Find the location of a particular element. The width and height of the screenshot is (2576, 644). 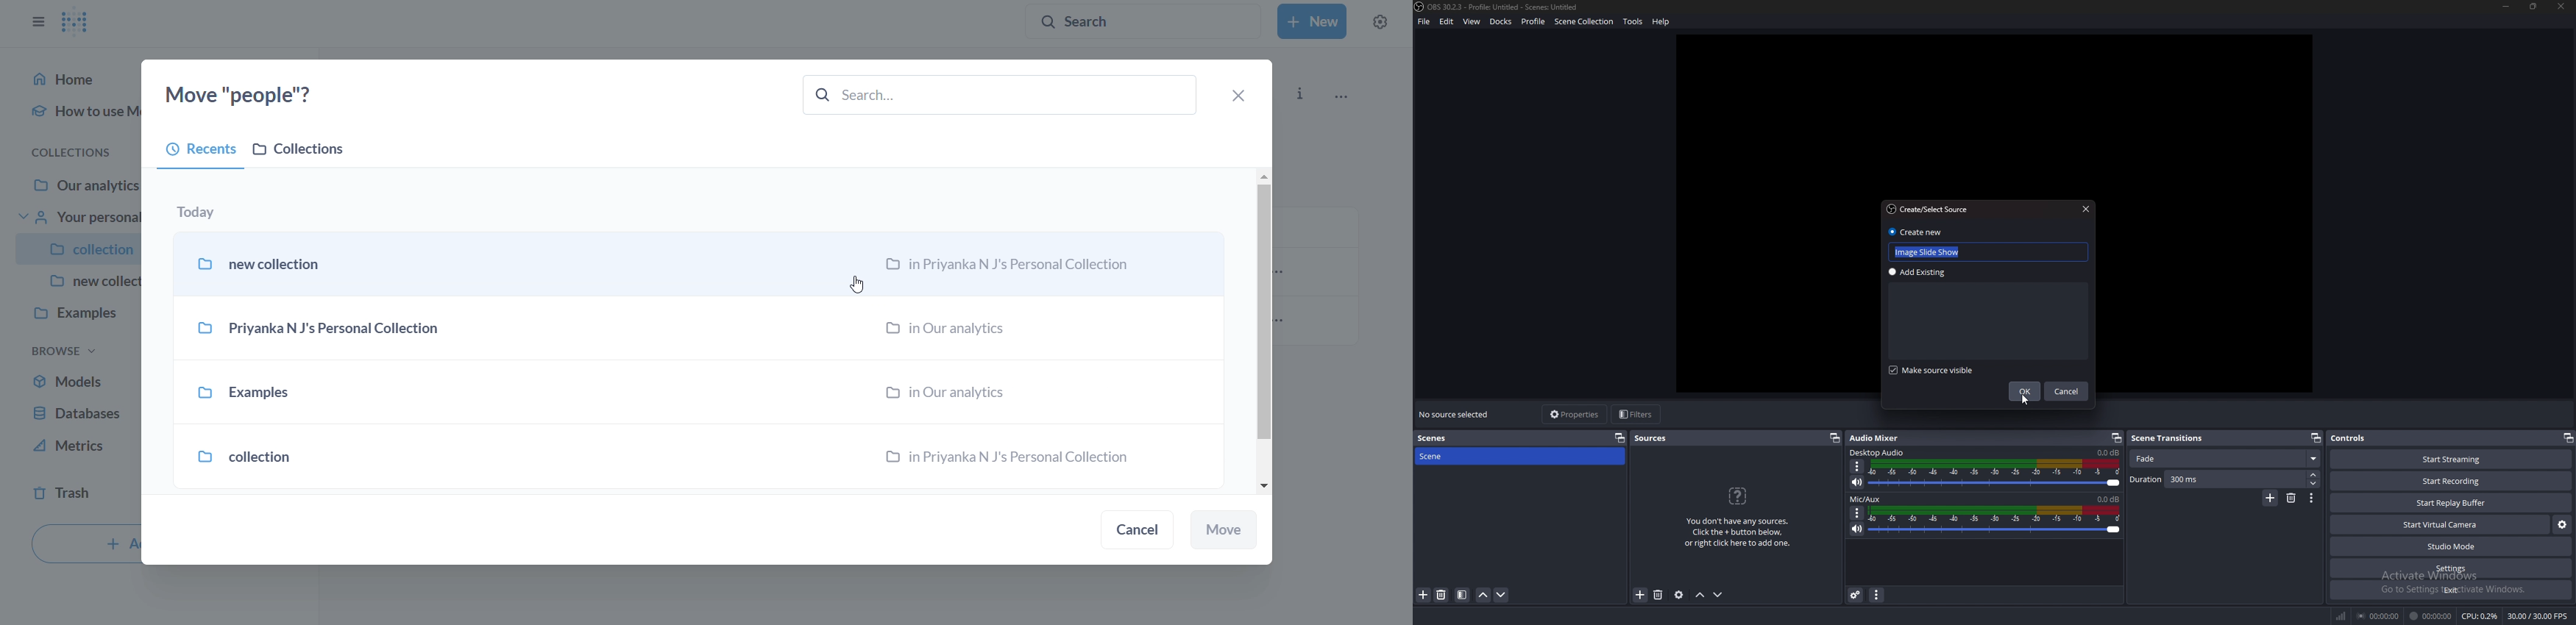

collection is located at coordinates (74, 249).